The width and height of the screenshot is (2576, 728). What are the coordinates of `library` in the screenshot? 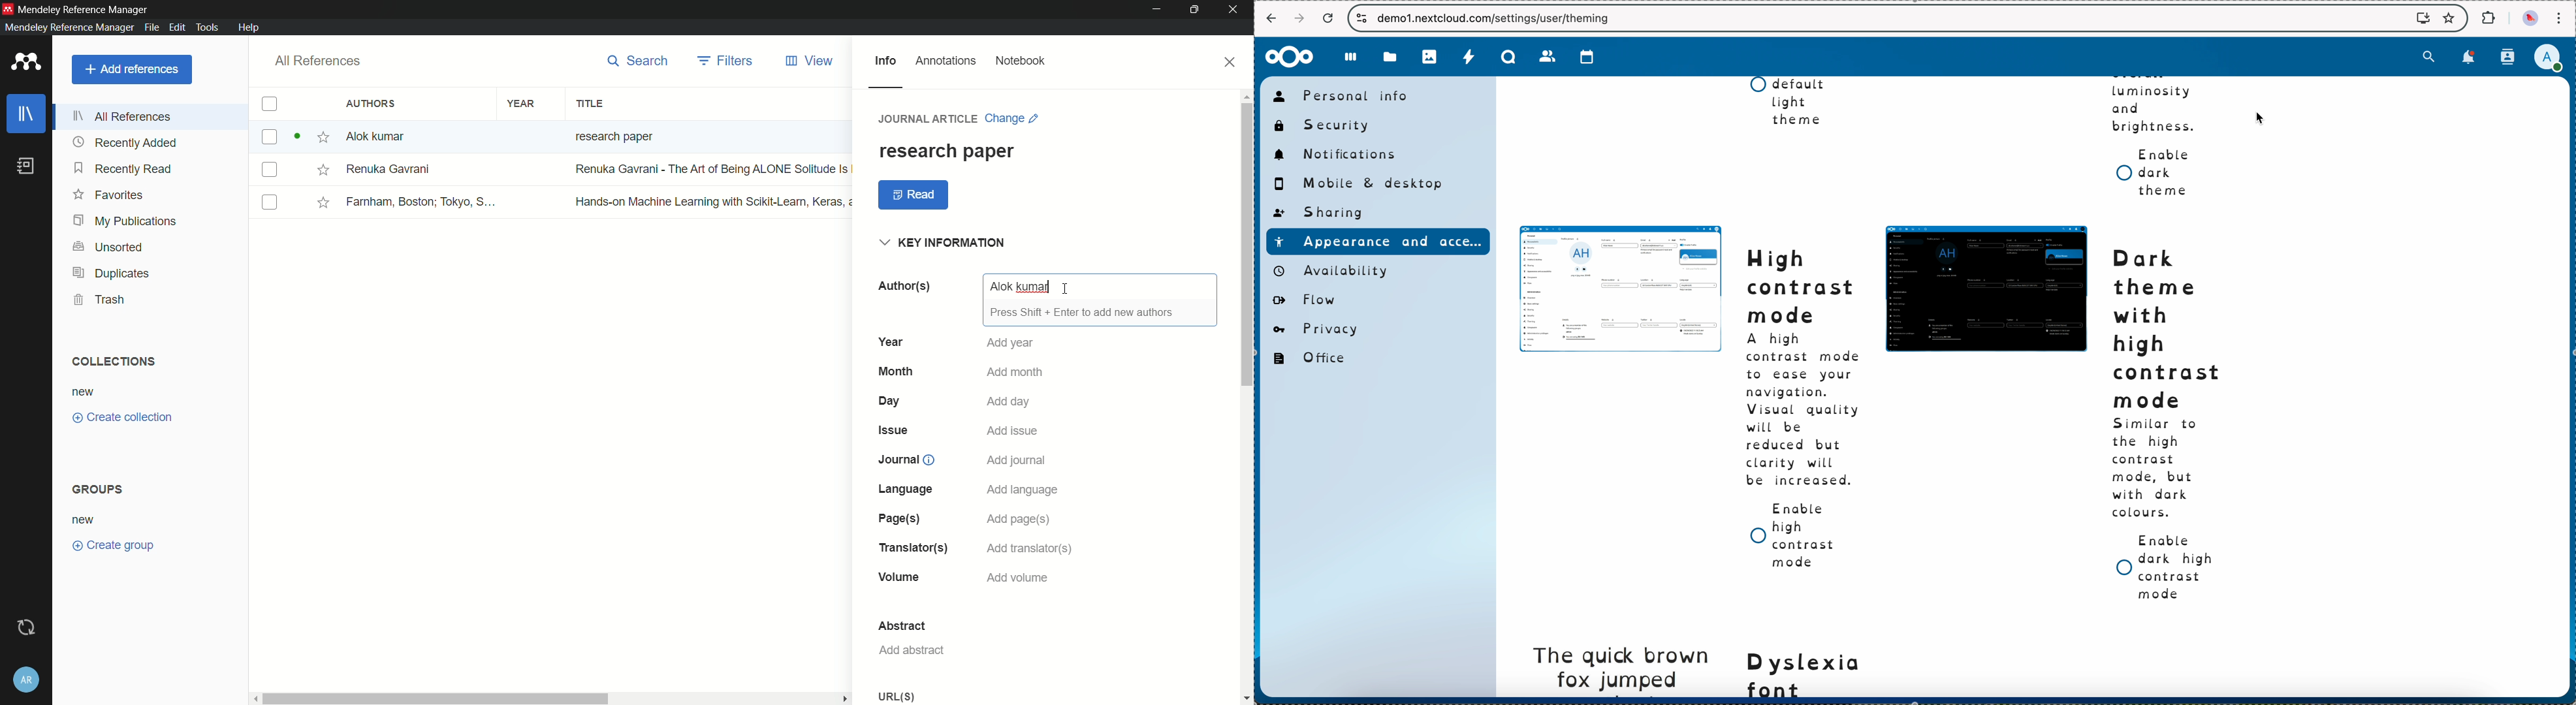 It's located at (27, 115).